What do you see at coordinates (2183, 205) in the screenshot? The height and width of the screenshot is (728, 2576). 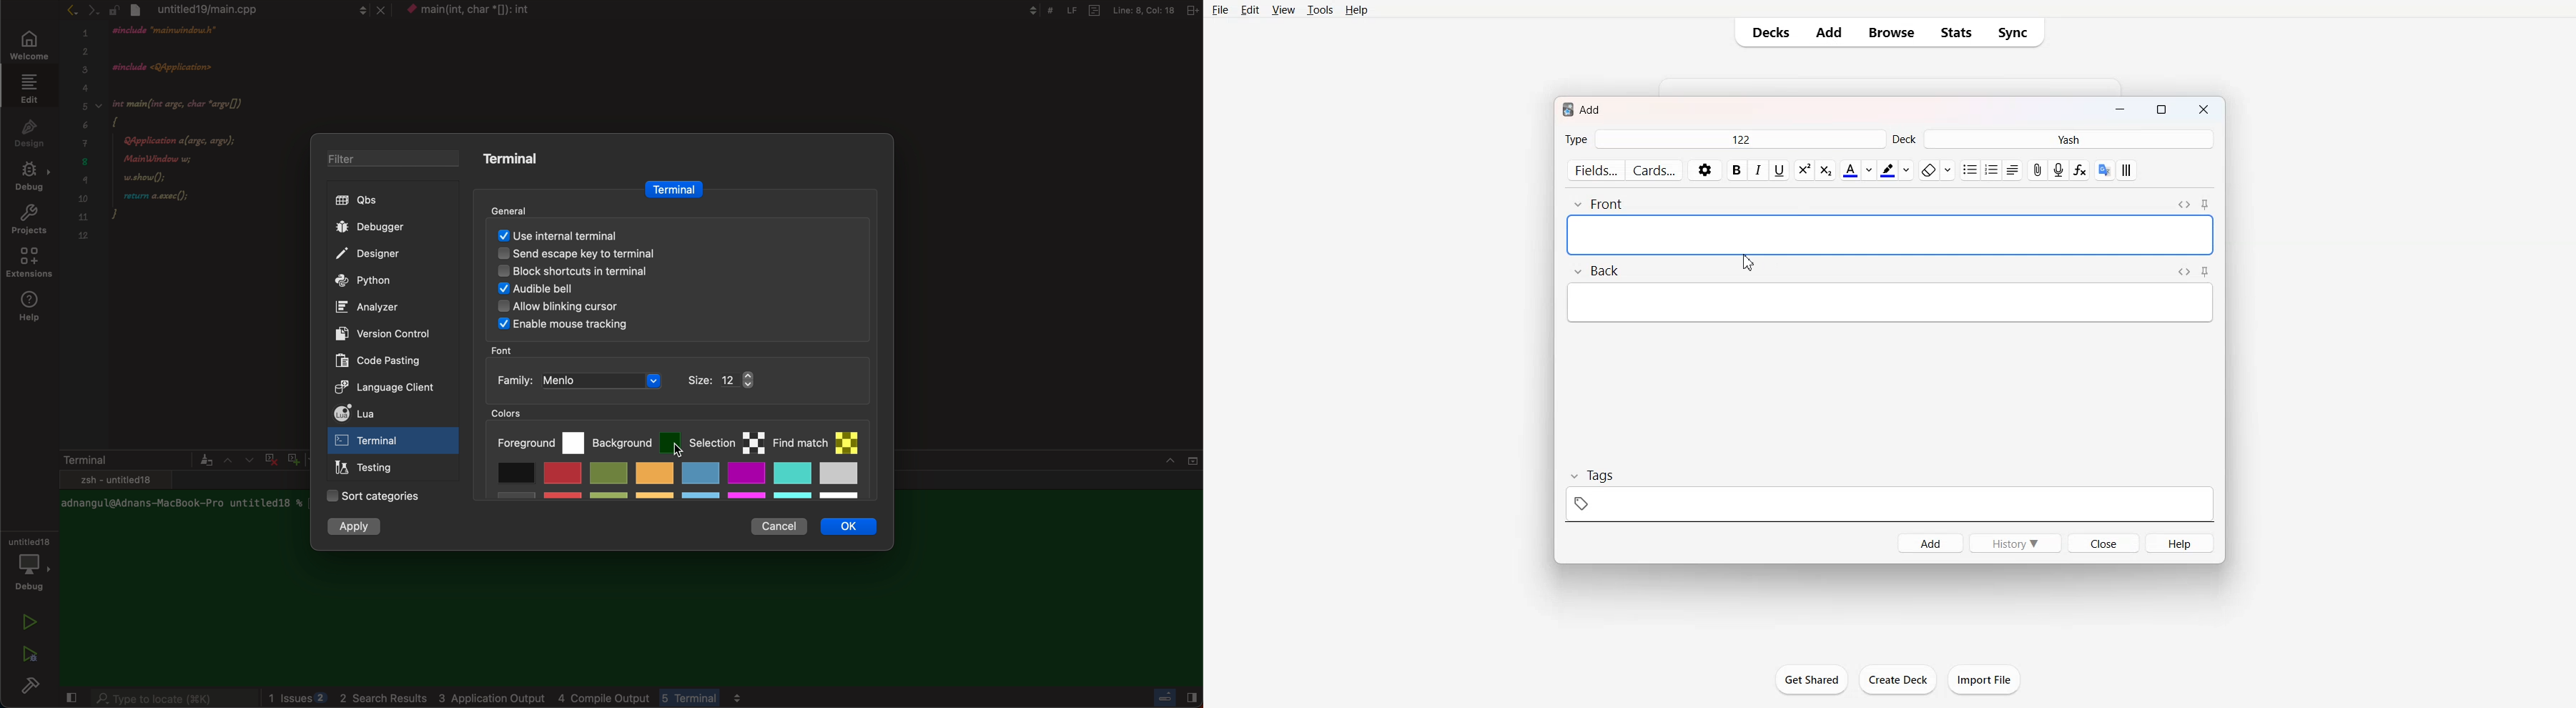 I see `Toggle HTML Editor` at bounding box center [2183, 205].